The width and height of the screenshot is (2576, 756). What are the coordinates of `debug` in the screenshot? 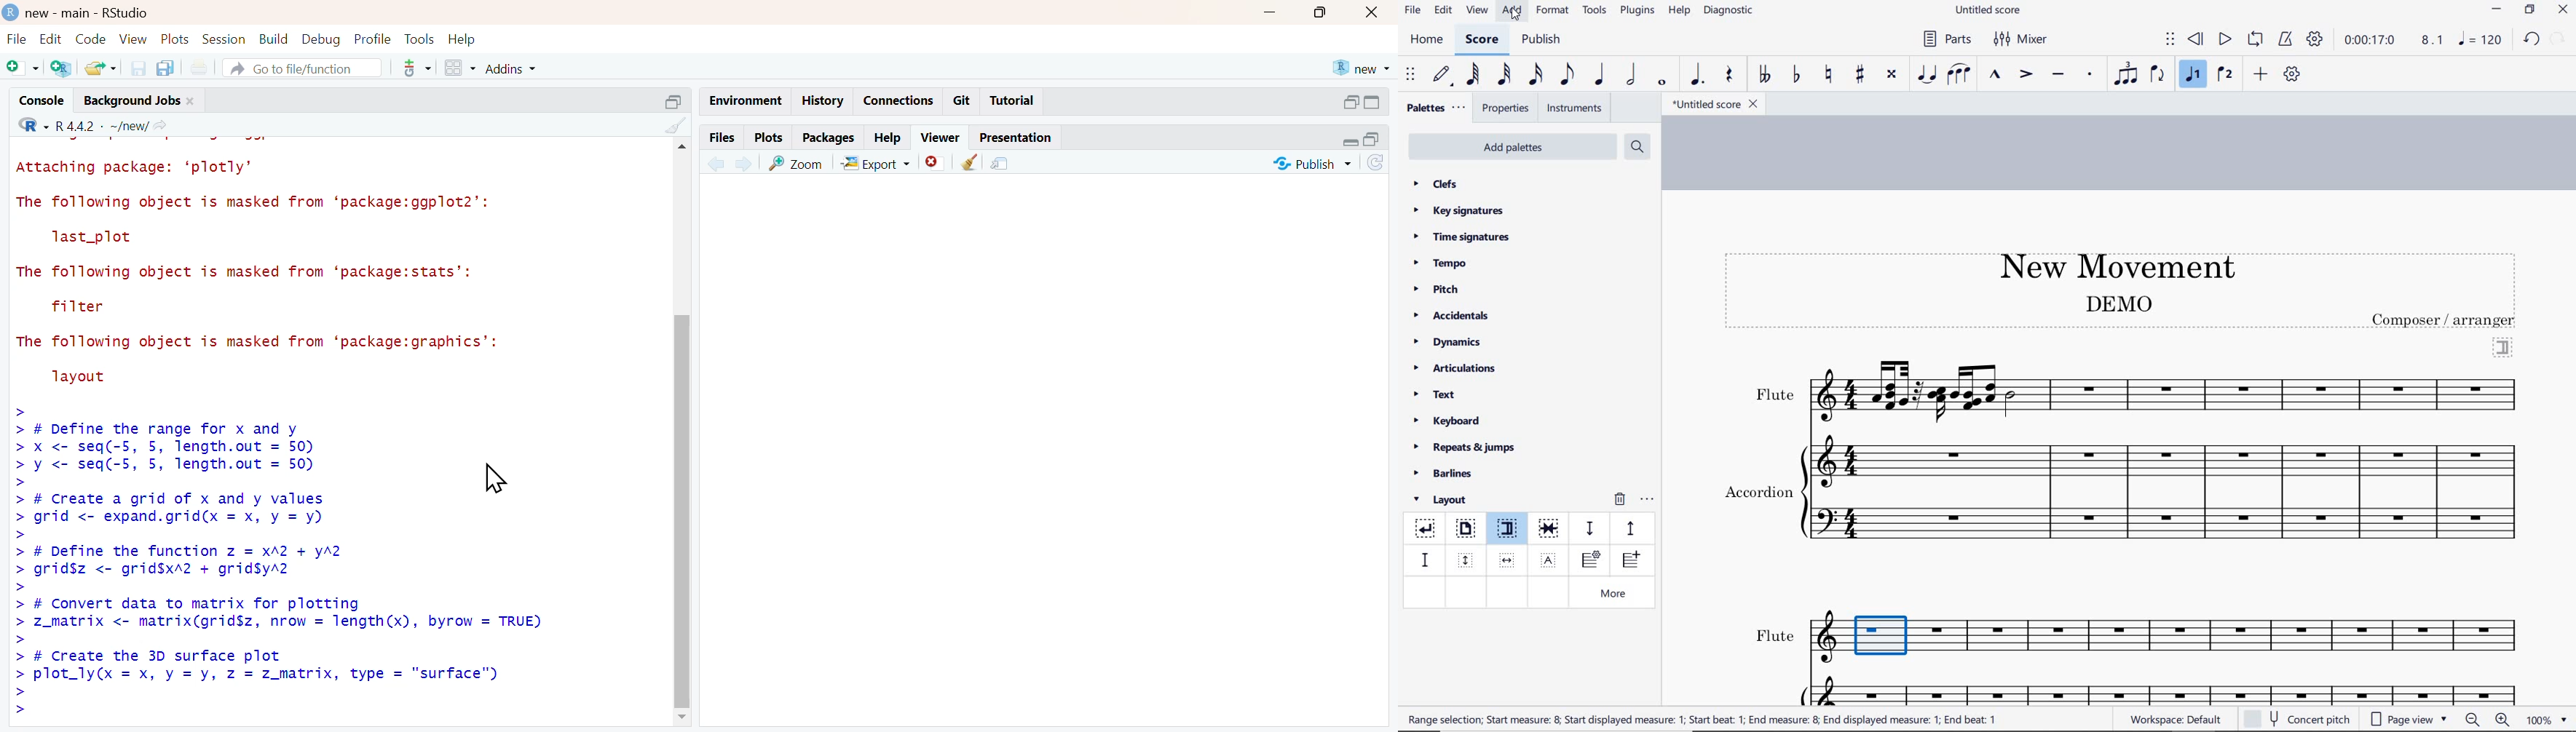 It's located at (321, 39).